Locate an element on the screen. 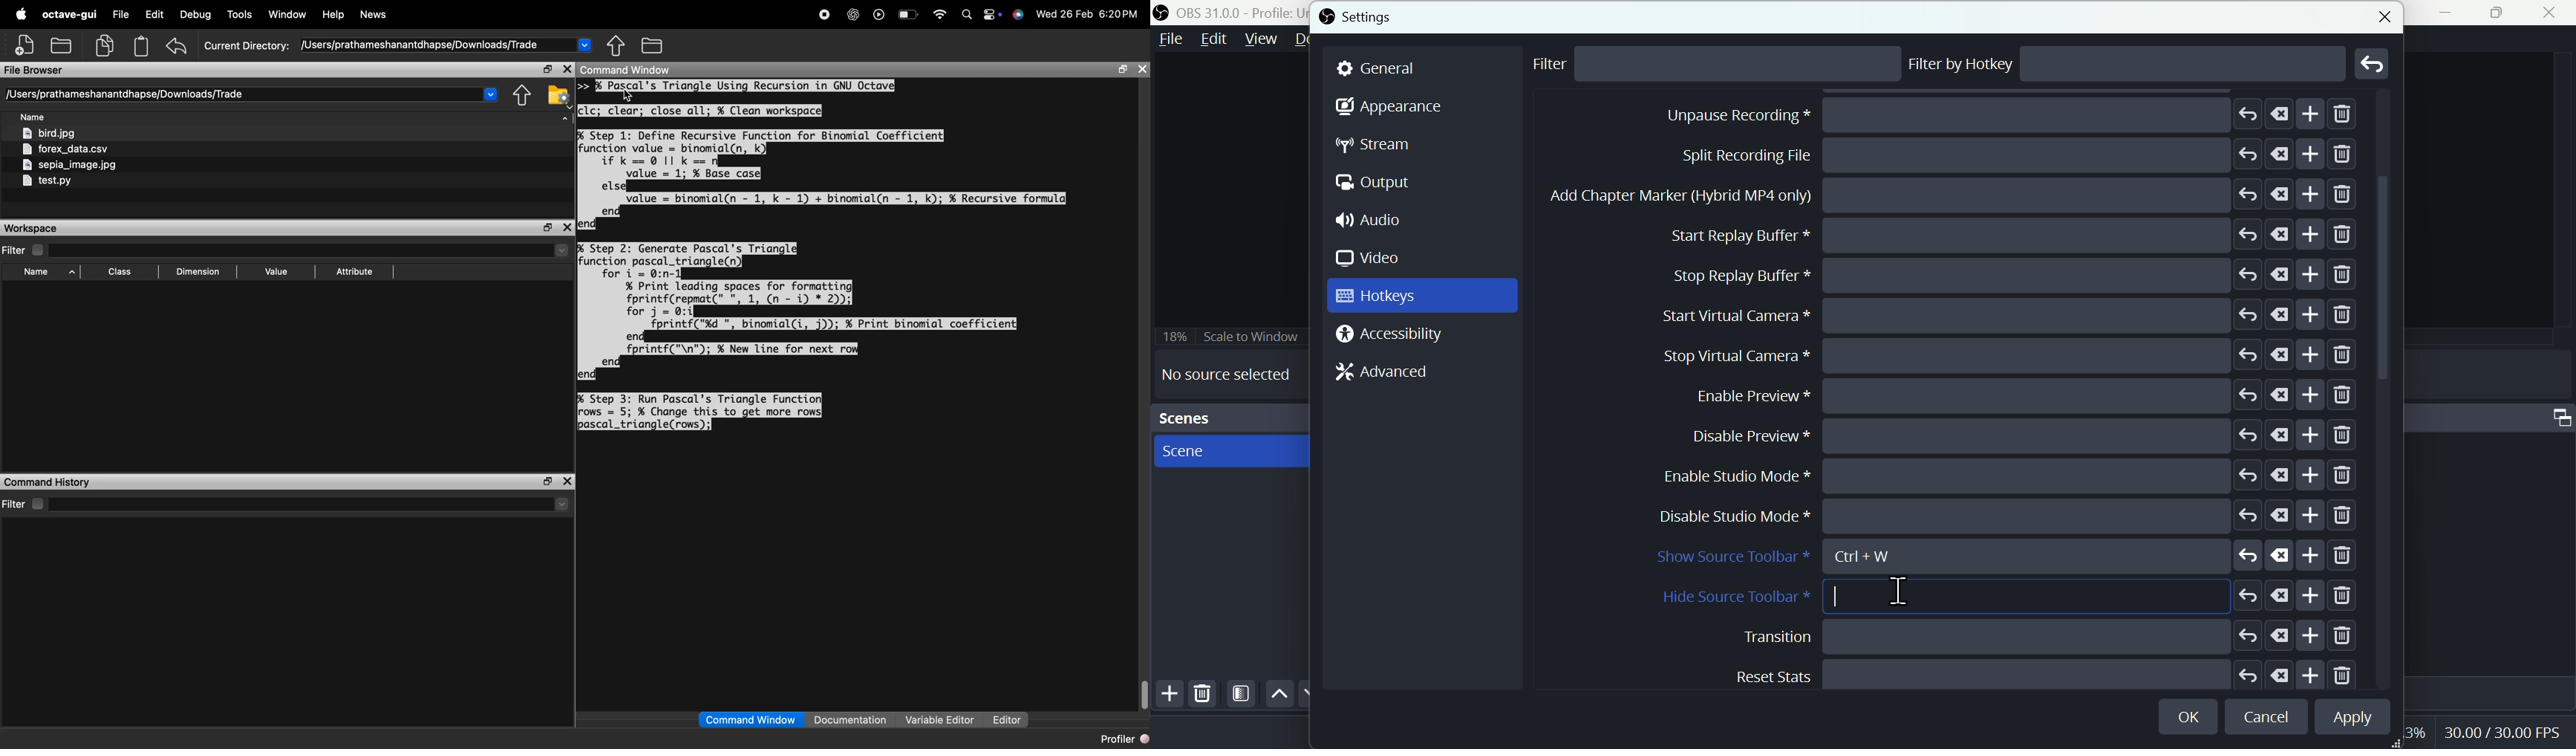 This screenshot has width=2576, height=756. wifi is located at coordinates (940, 14).